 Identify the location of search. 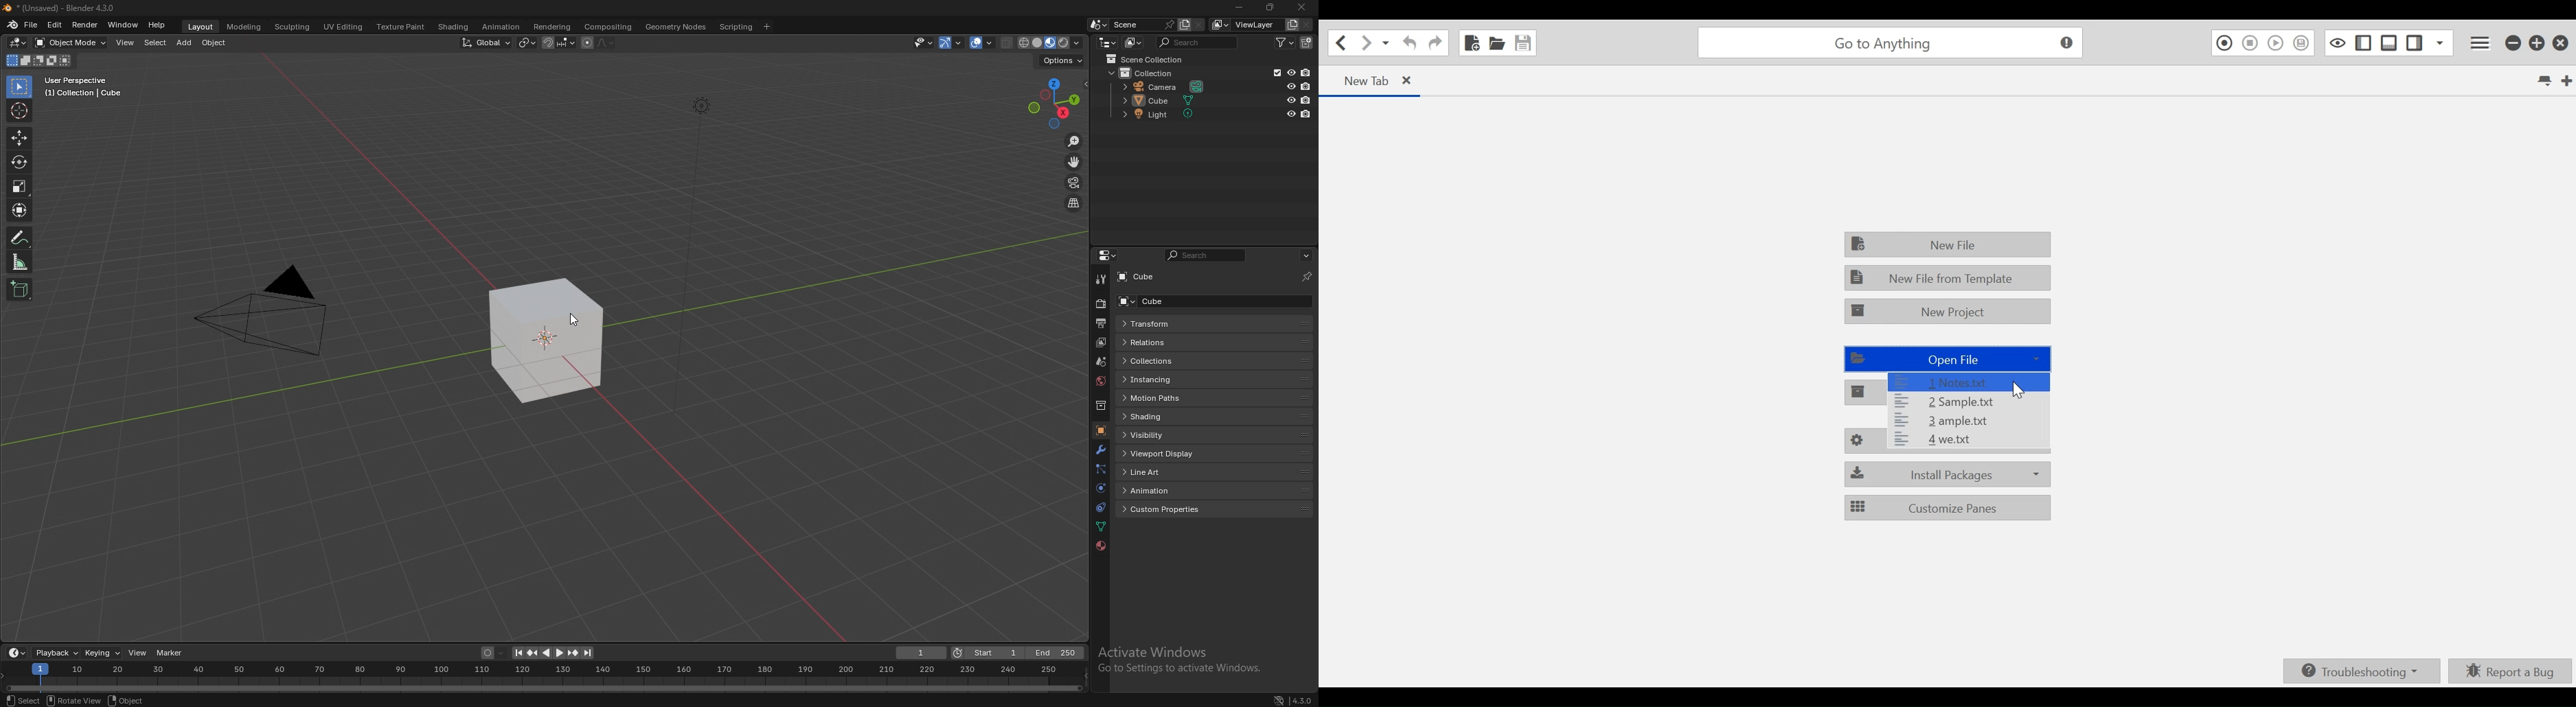
(1205, 255).